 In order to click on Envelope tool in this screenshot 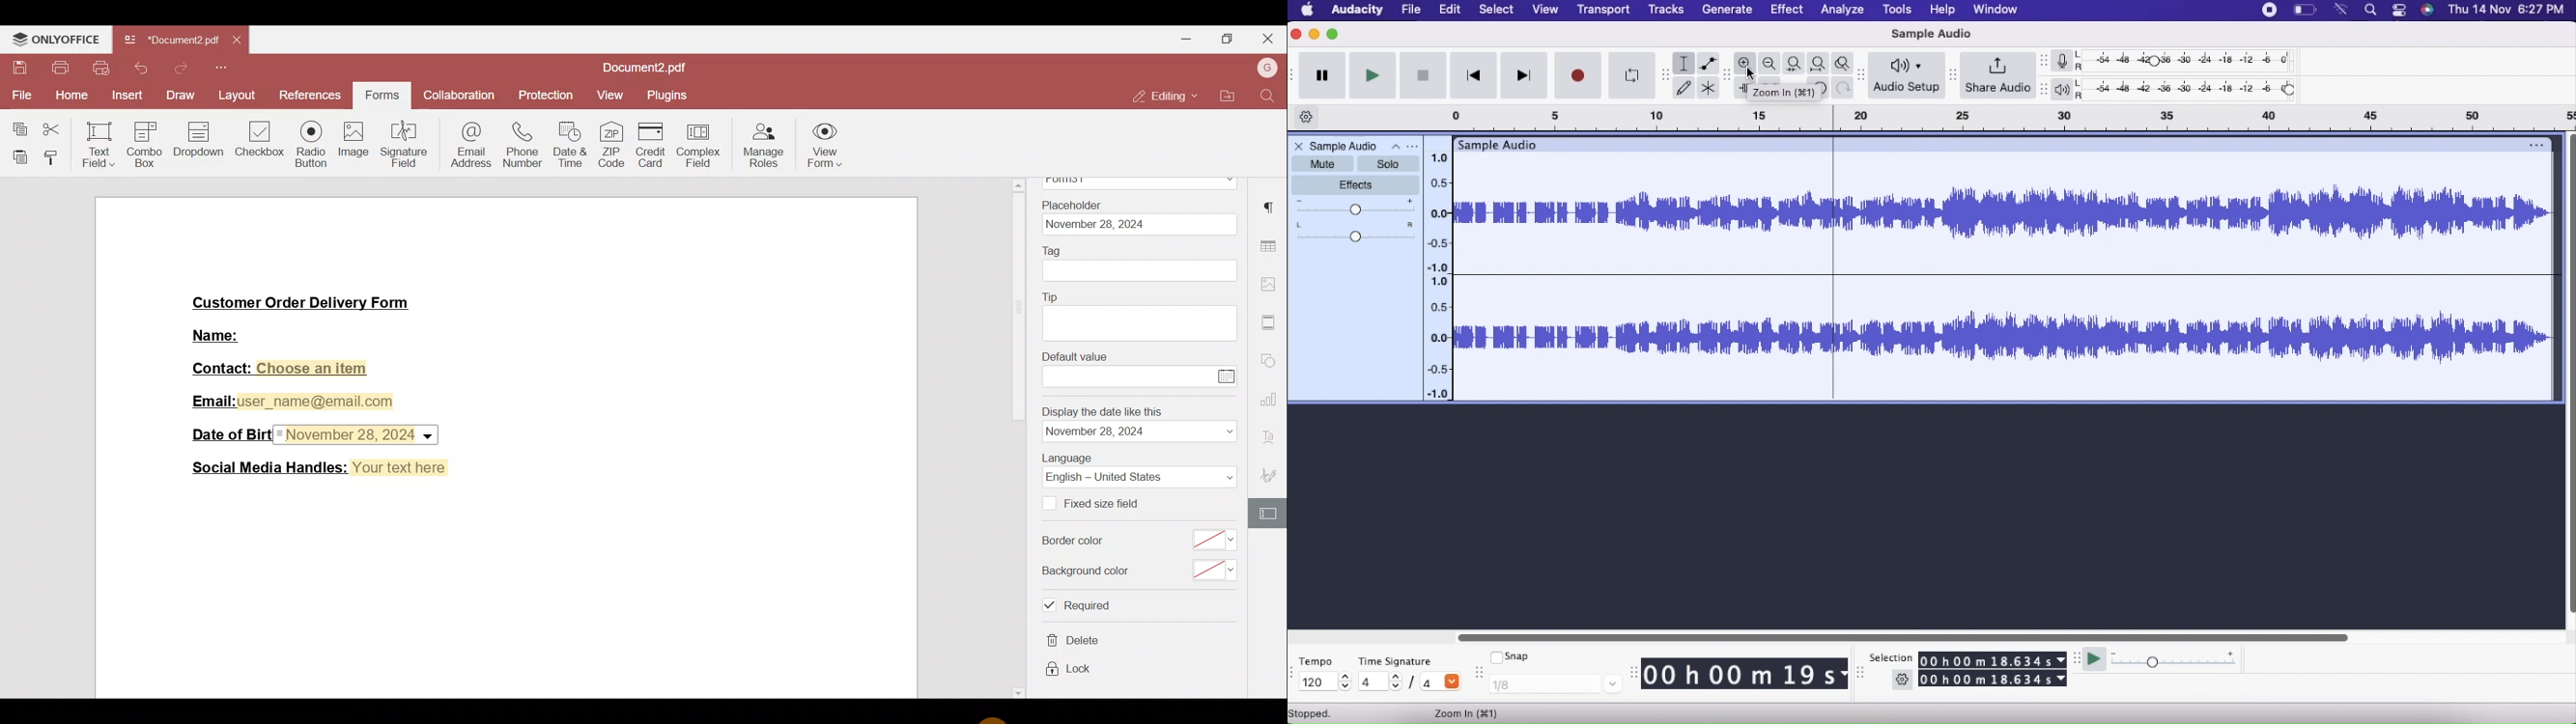, I will do `click(1712, 63)`.